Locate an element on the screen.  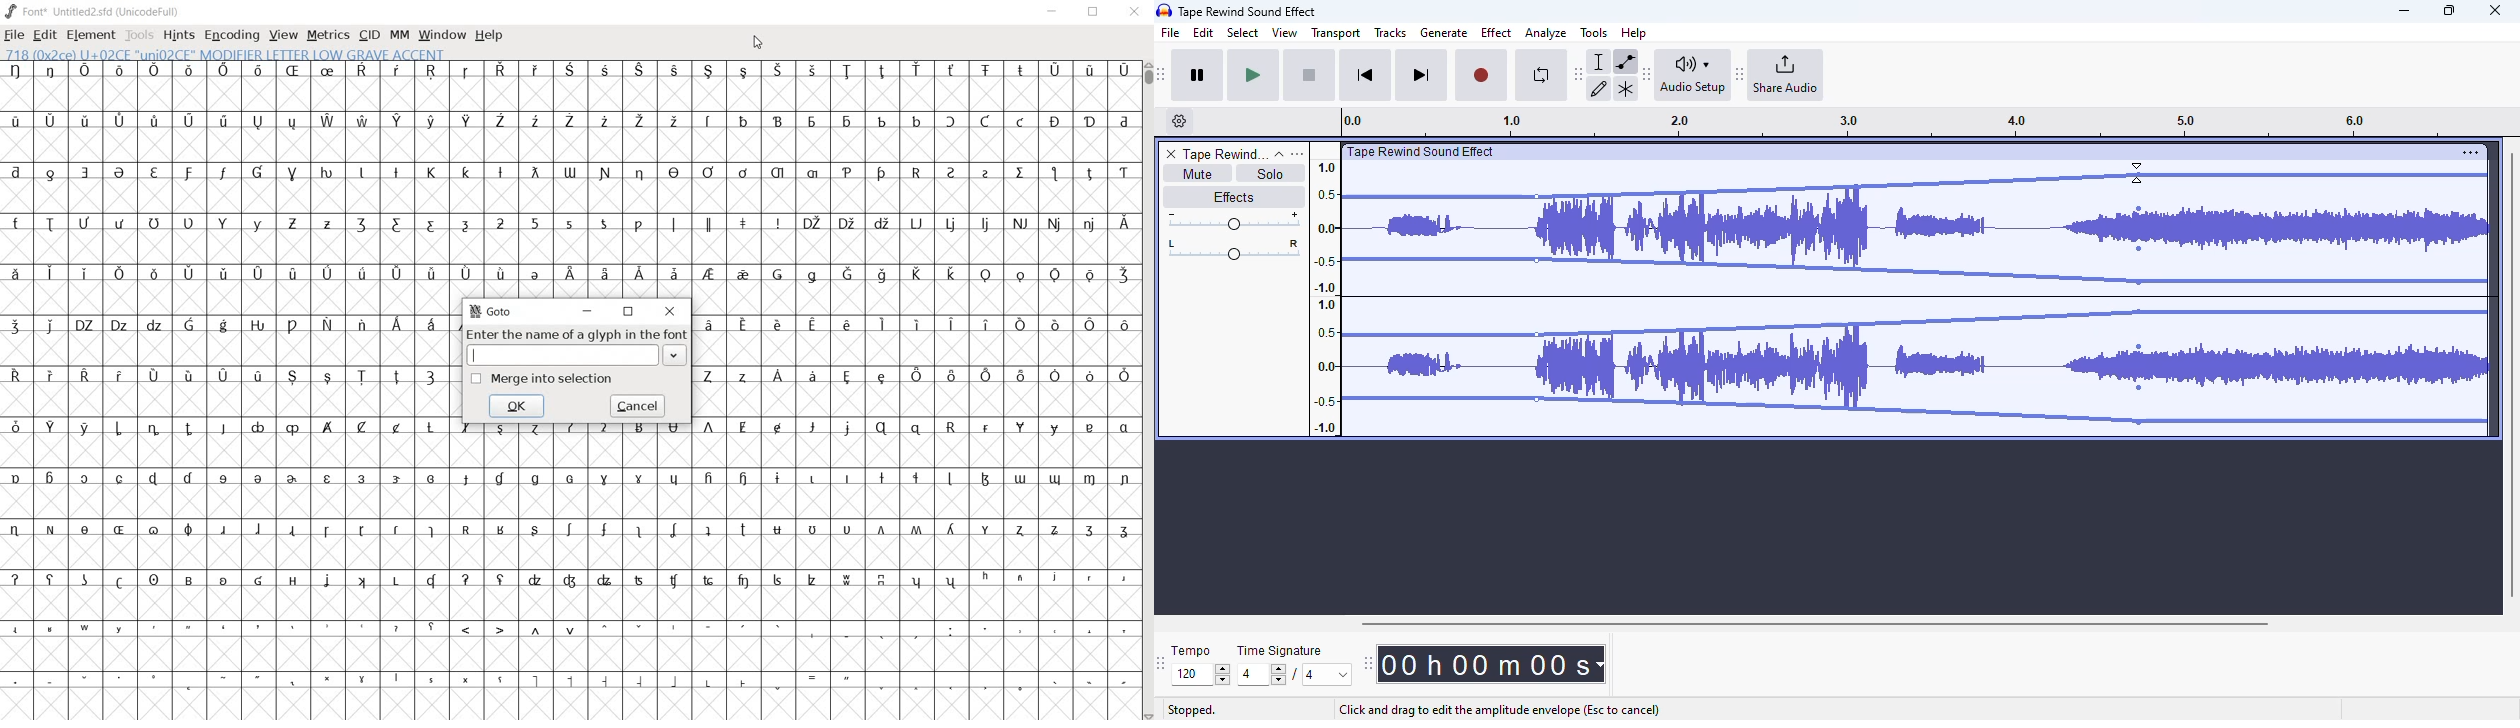
effects is located at coordinates (1233, 196).